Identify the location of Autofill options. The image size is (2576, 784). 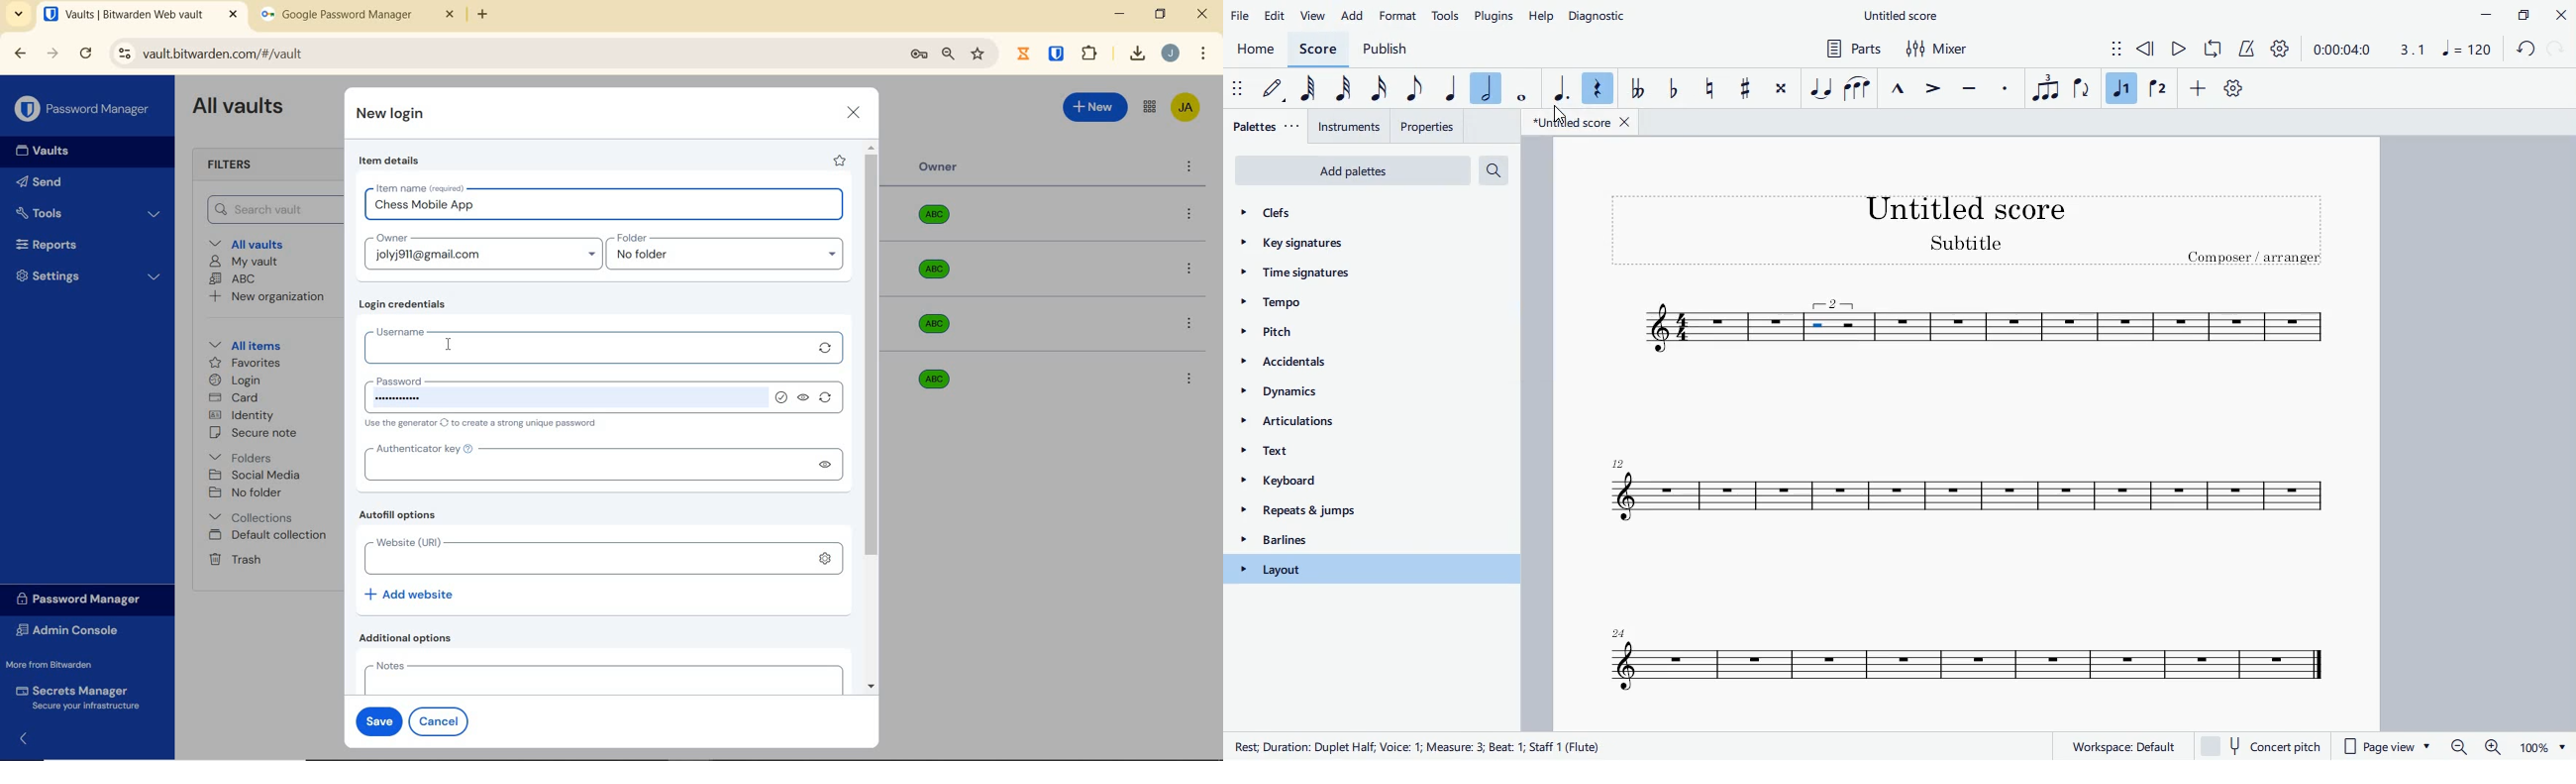
(401, 516).